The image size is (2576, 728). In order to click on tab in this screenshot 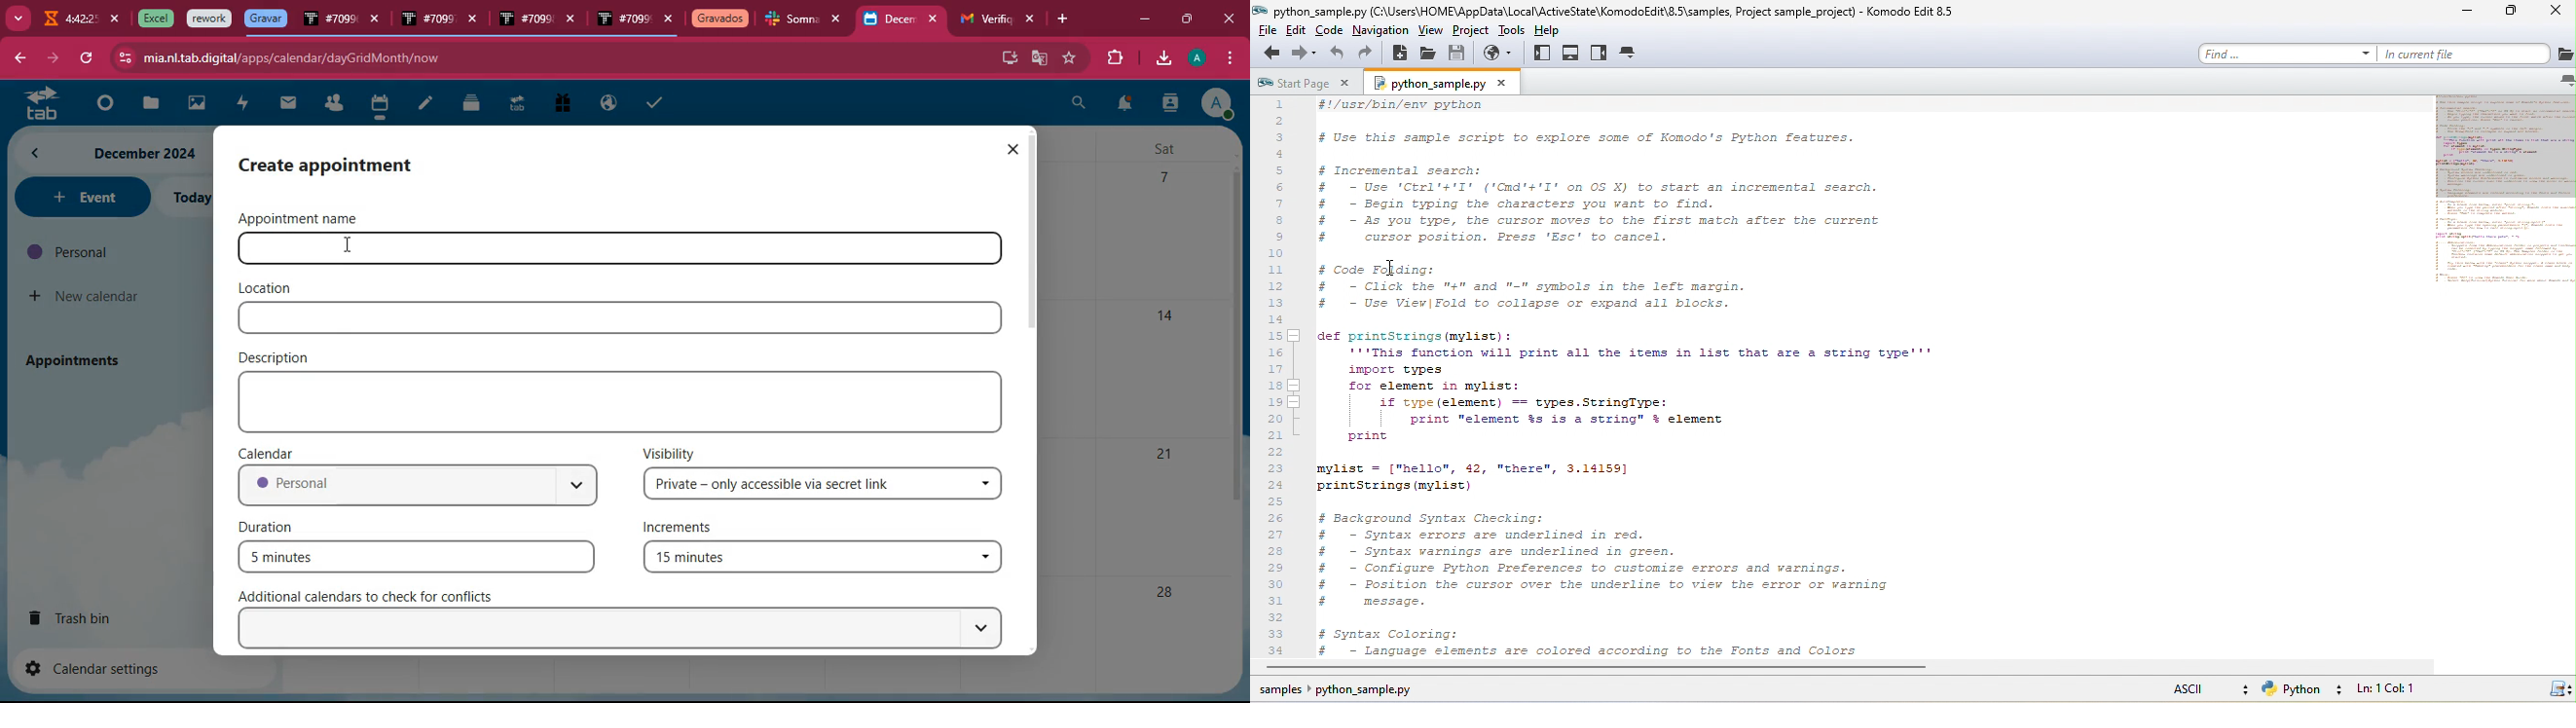, I will do `click(793, 21)`.